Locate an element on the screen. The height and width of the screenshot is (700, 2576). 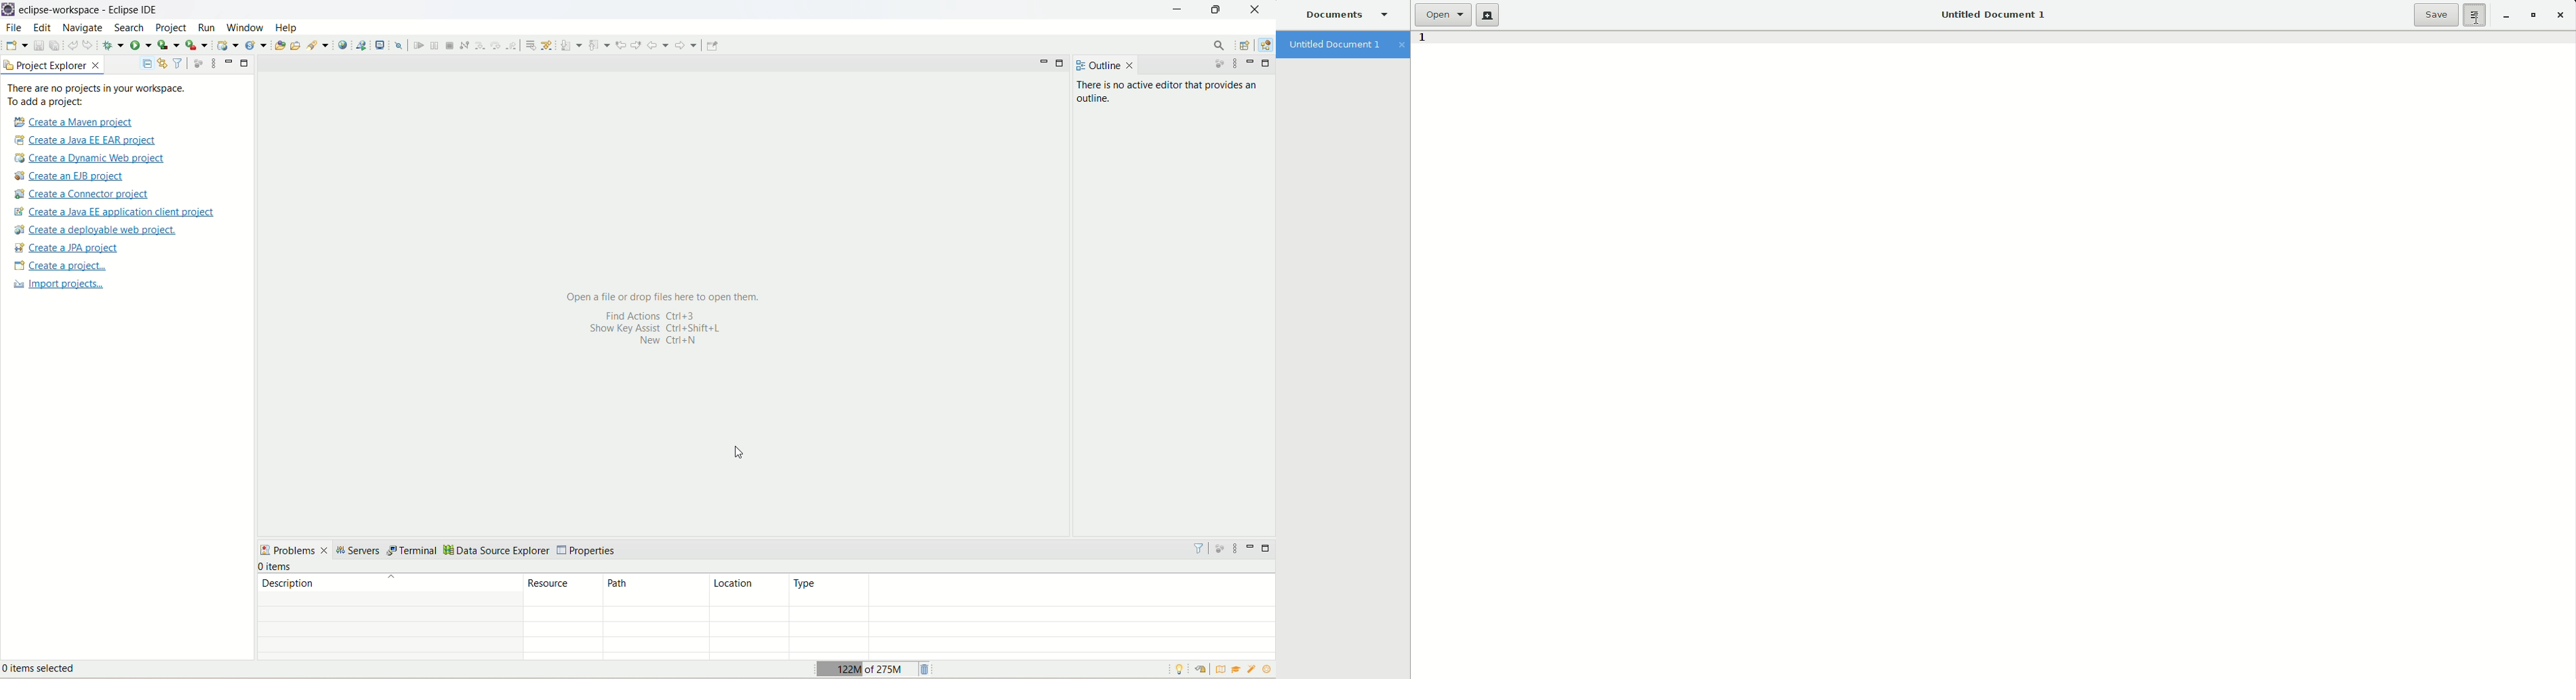
back is located at coordinates (658, 45).